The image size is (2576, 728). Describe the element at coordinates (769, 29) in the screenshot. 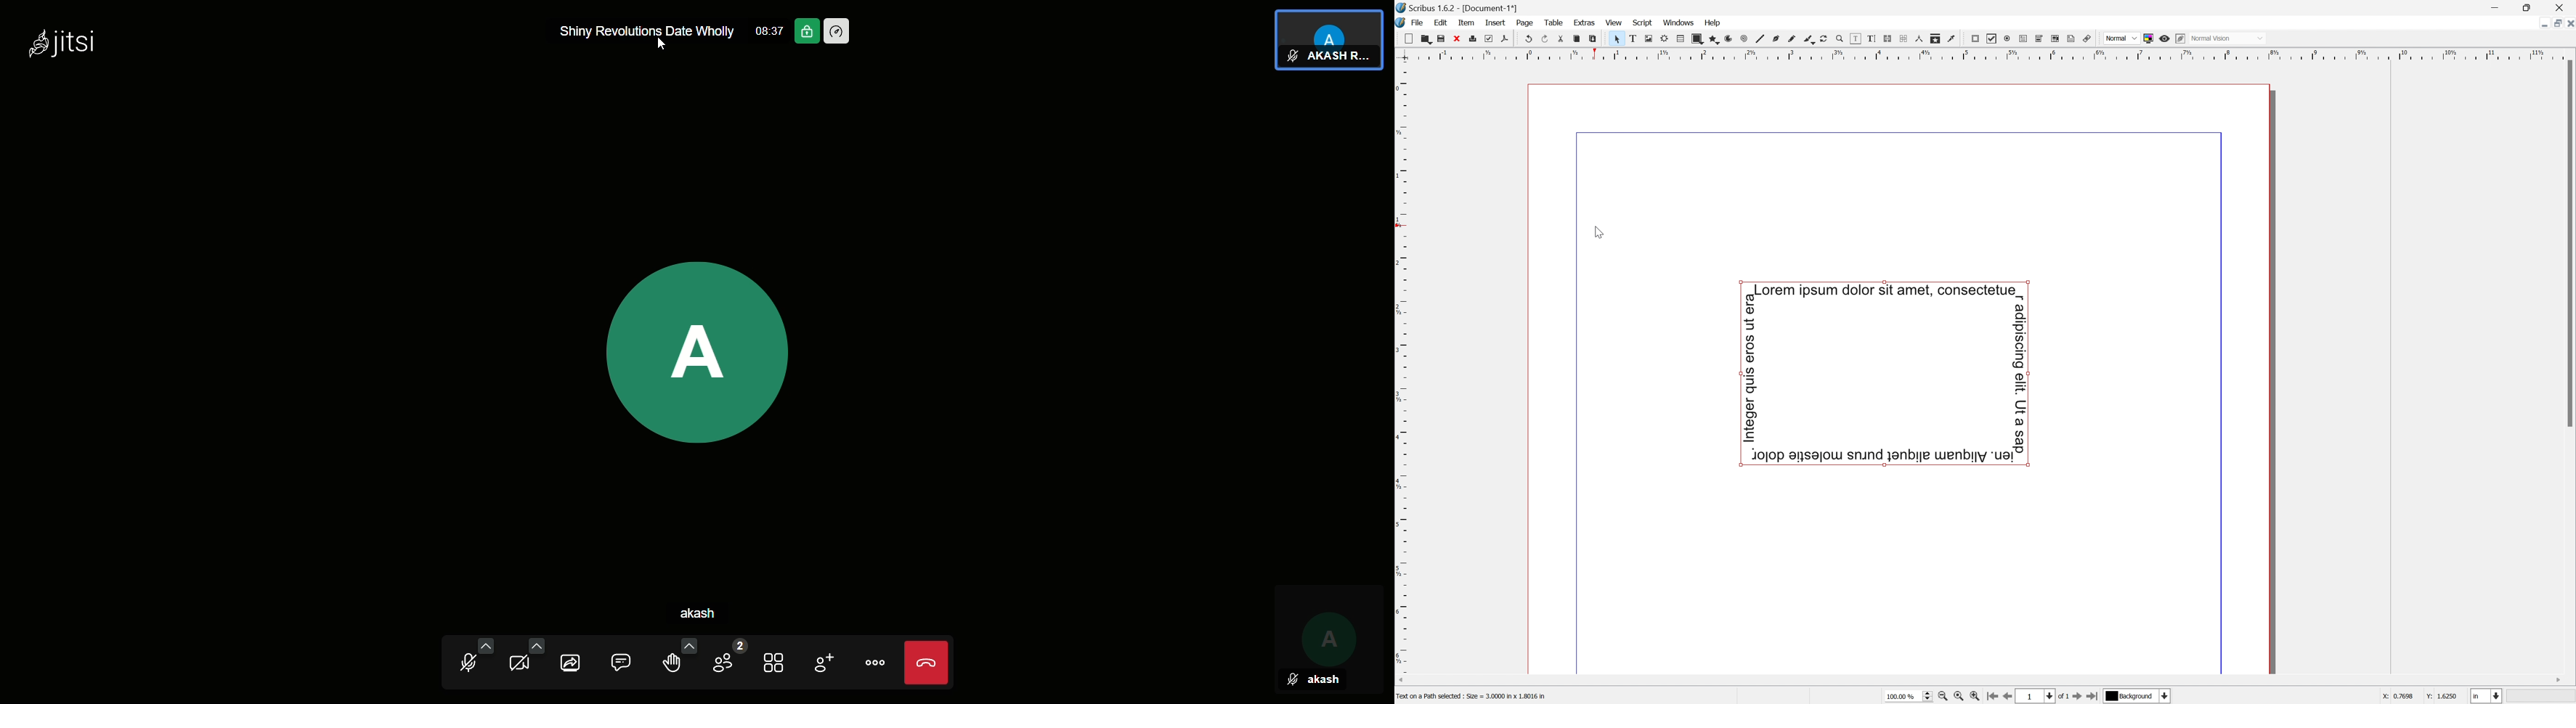

I see `time` at that location.